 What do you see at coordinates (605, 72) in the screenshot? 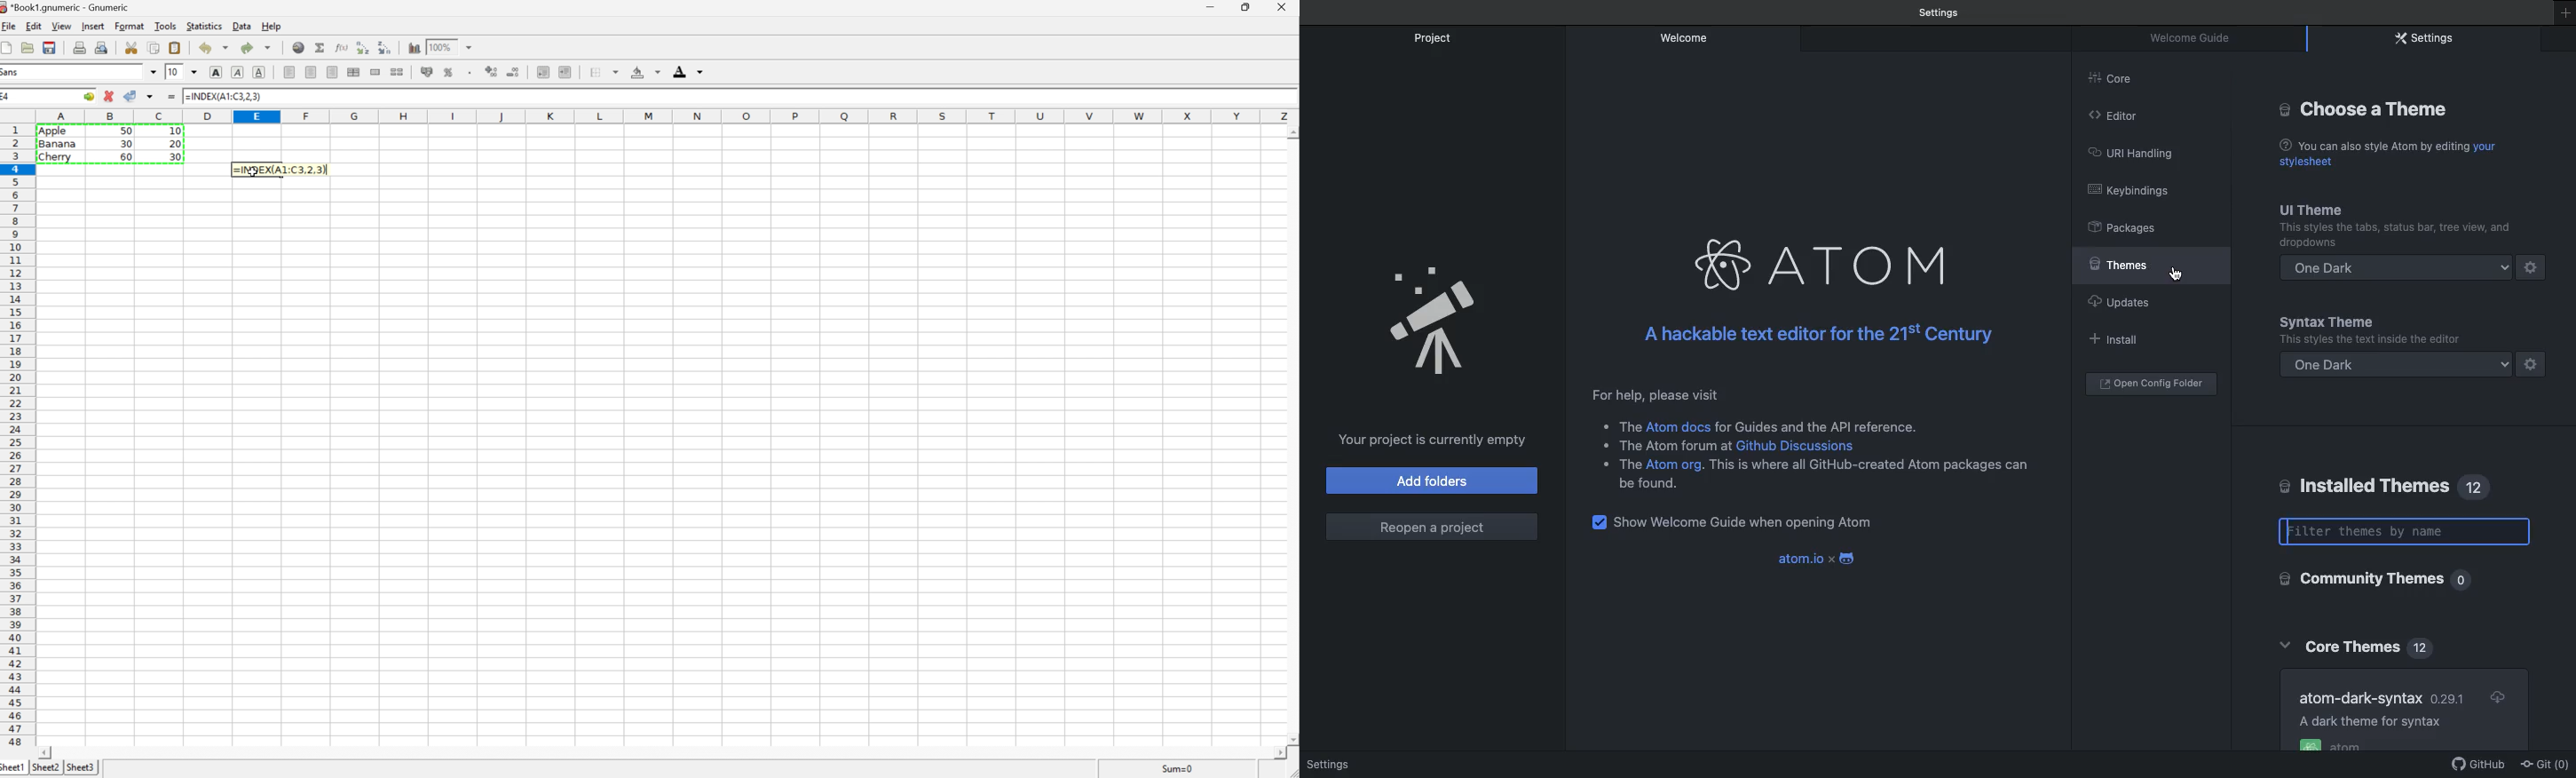
I see `borders` at bounding box center [605, 72].